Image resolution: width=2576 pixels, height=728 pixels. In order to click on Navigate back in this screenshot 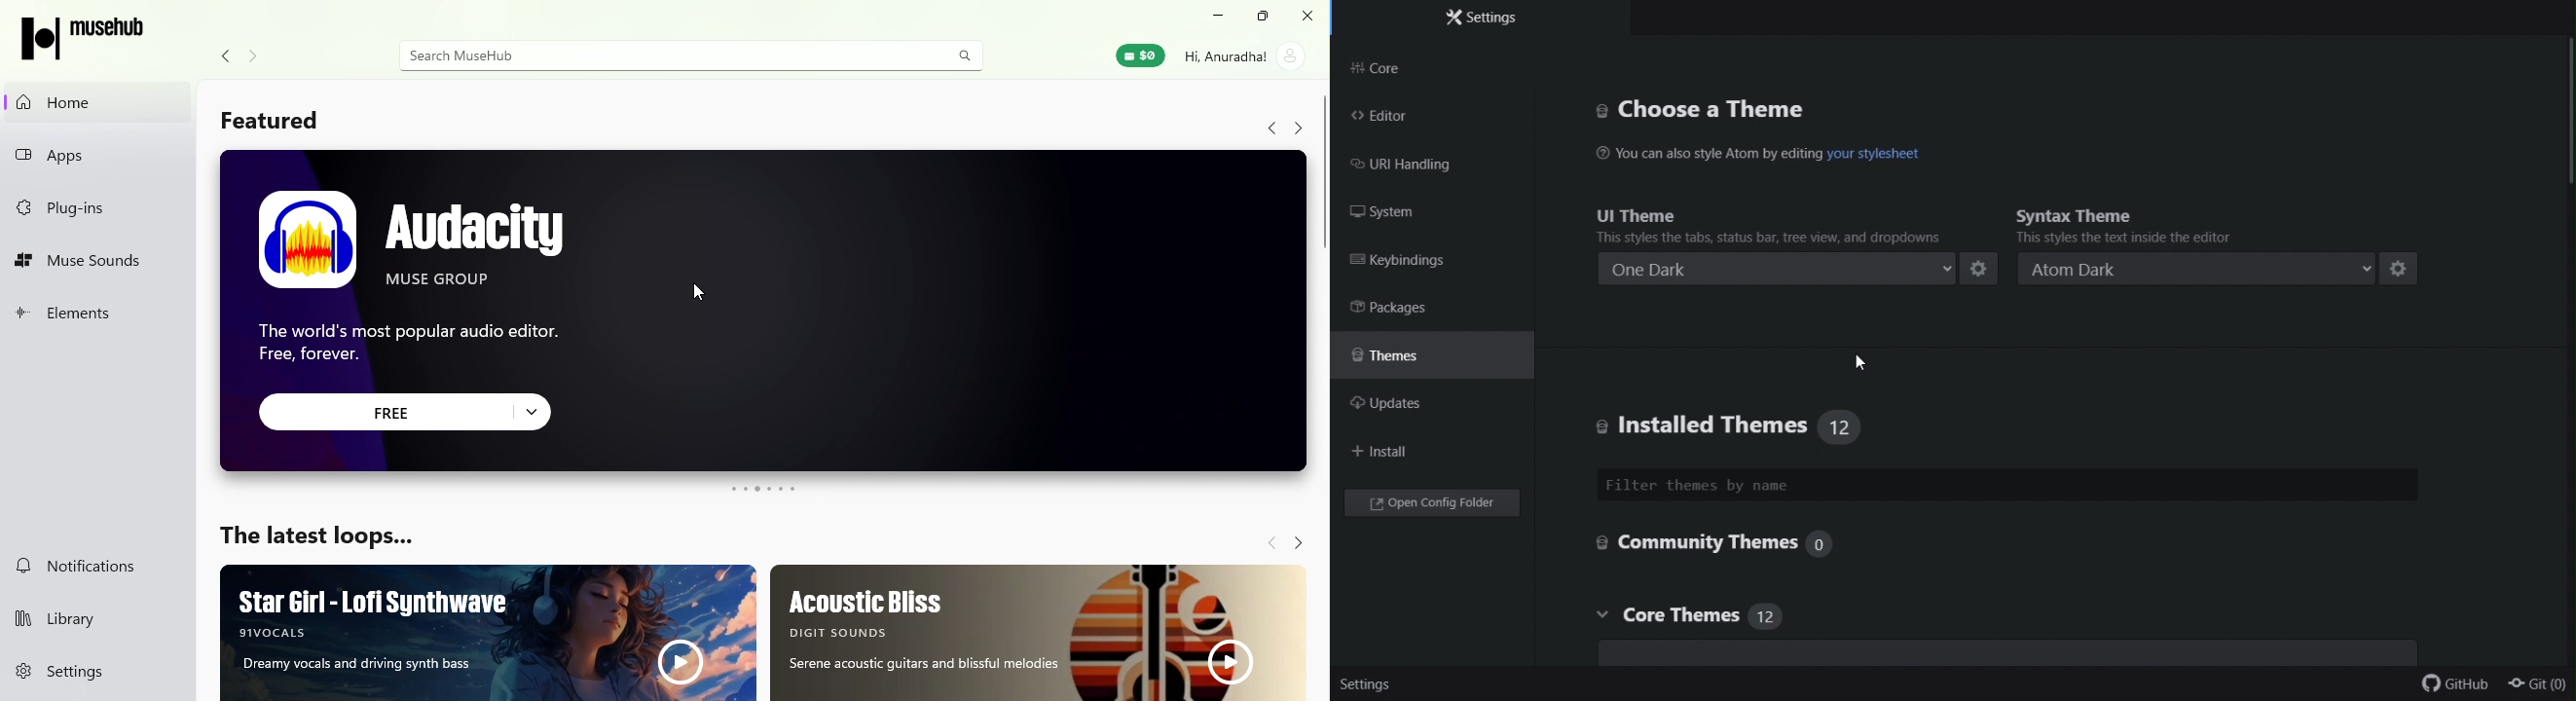, I will do `click(1270, 542)`.